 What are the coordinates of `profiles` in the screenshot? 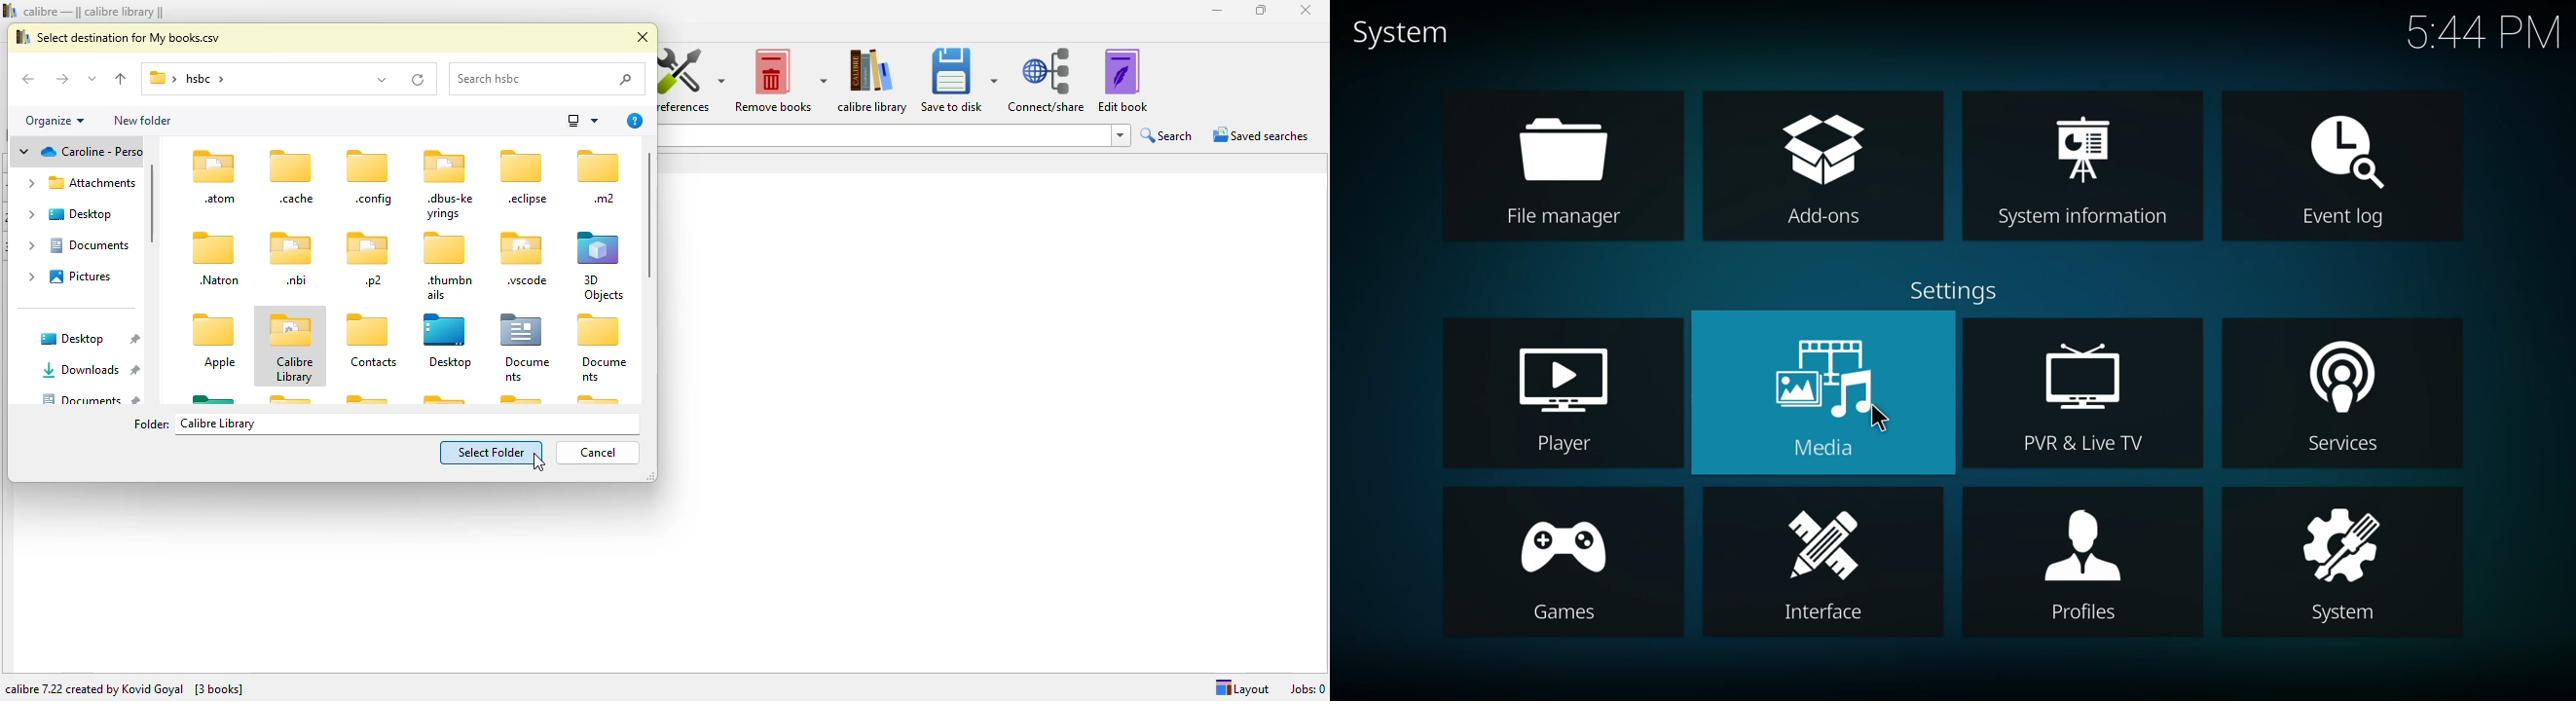 It's located at (2087, 546).